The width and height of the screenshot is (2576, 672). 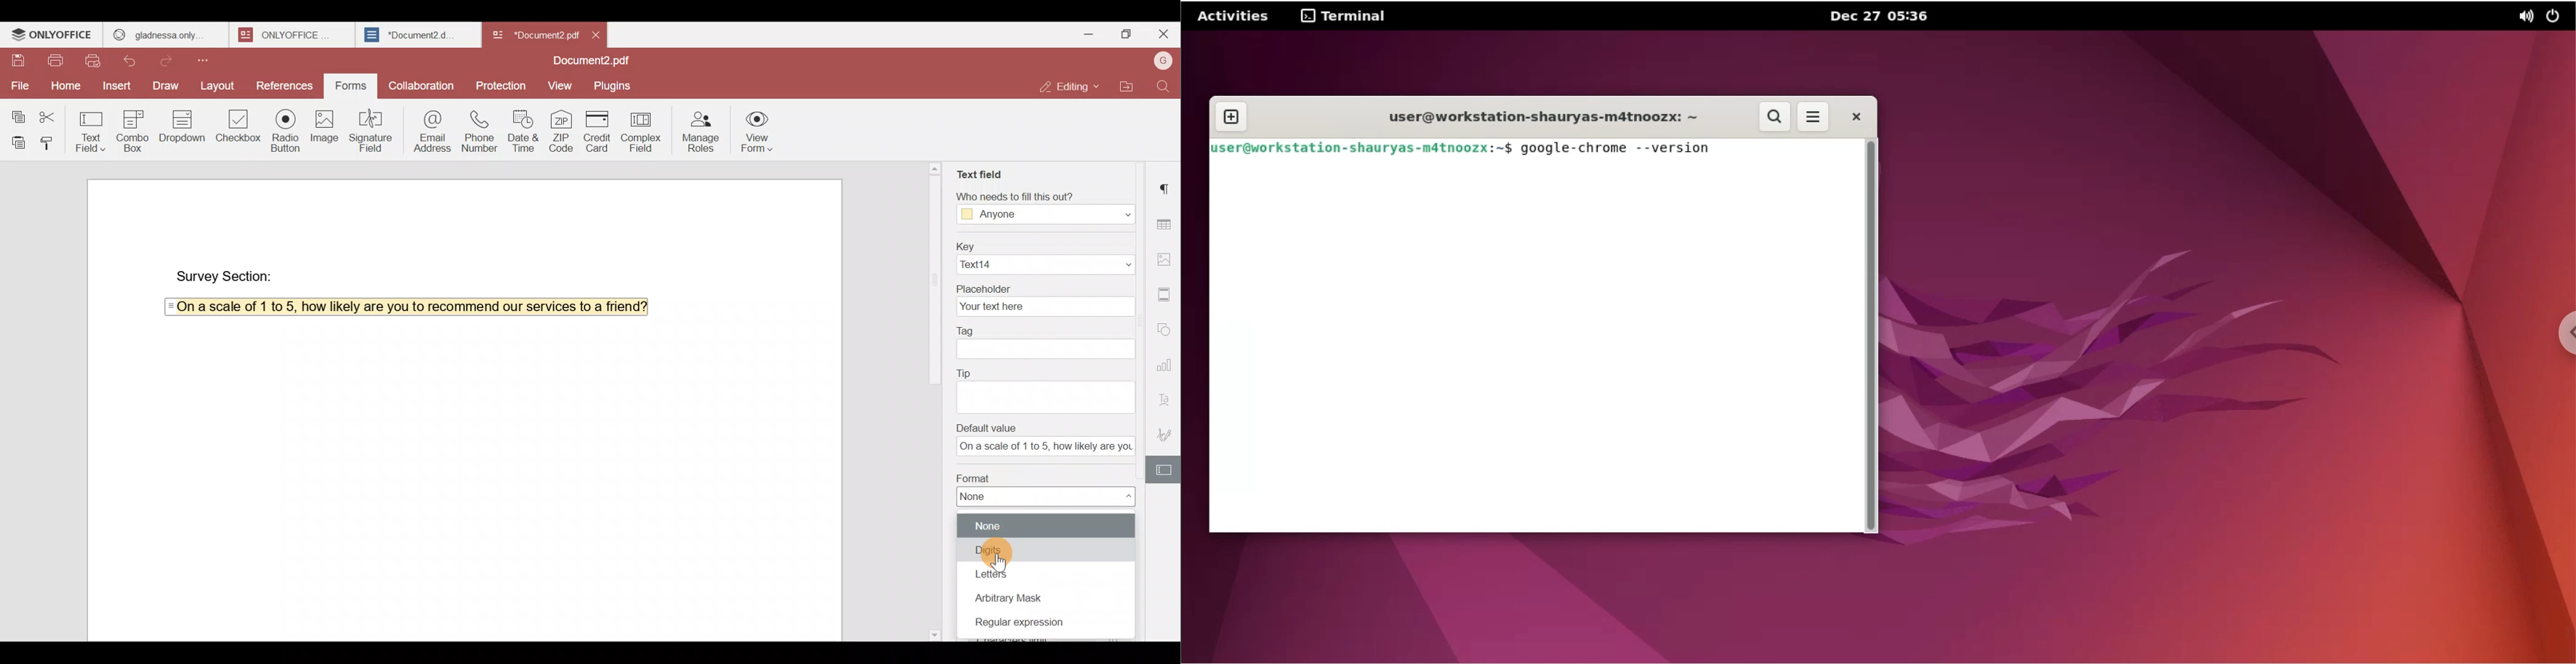 What do you see at coordinates (1167, 398) in the screenshot?
I see `Text Art settings` at bounding box center [1167, 398].